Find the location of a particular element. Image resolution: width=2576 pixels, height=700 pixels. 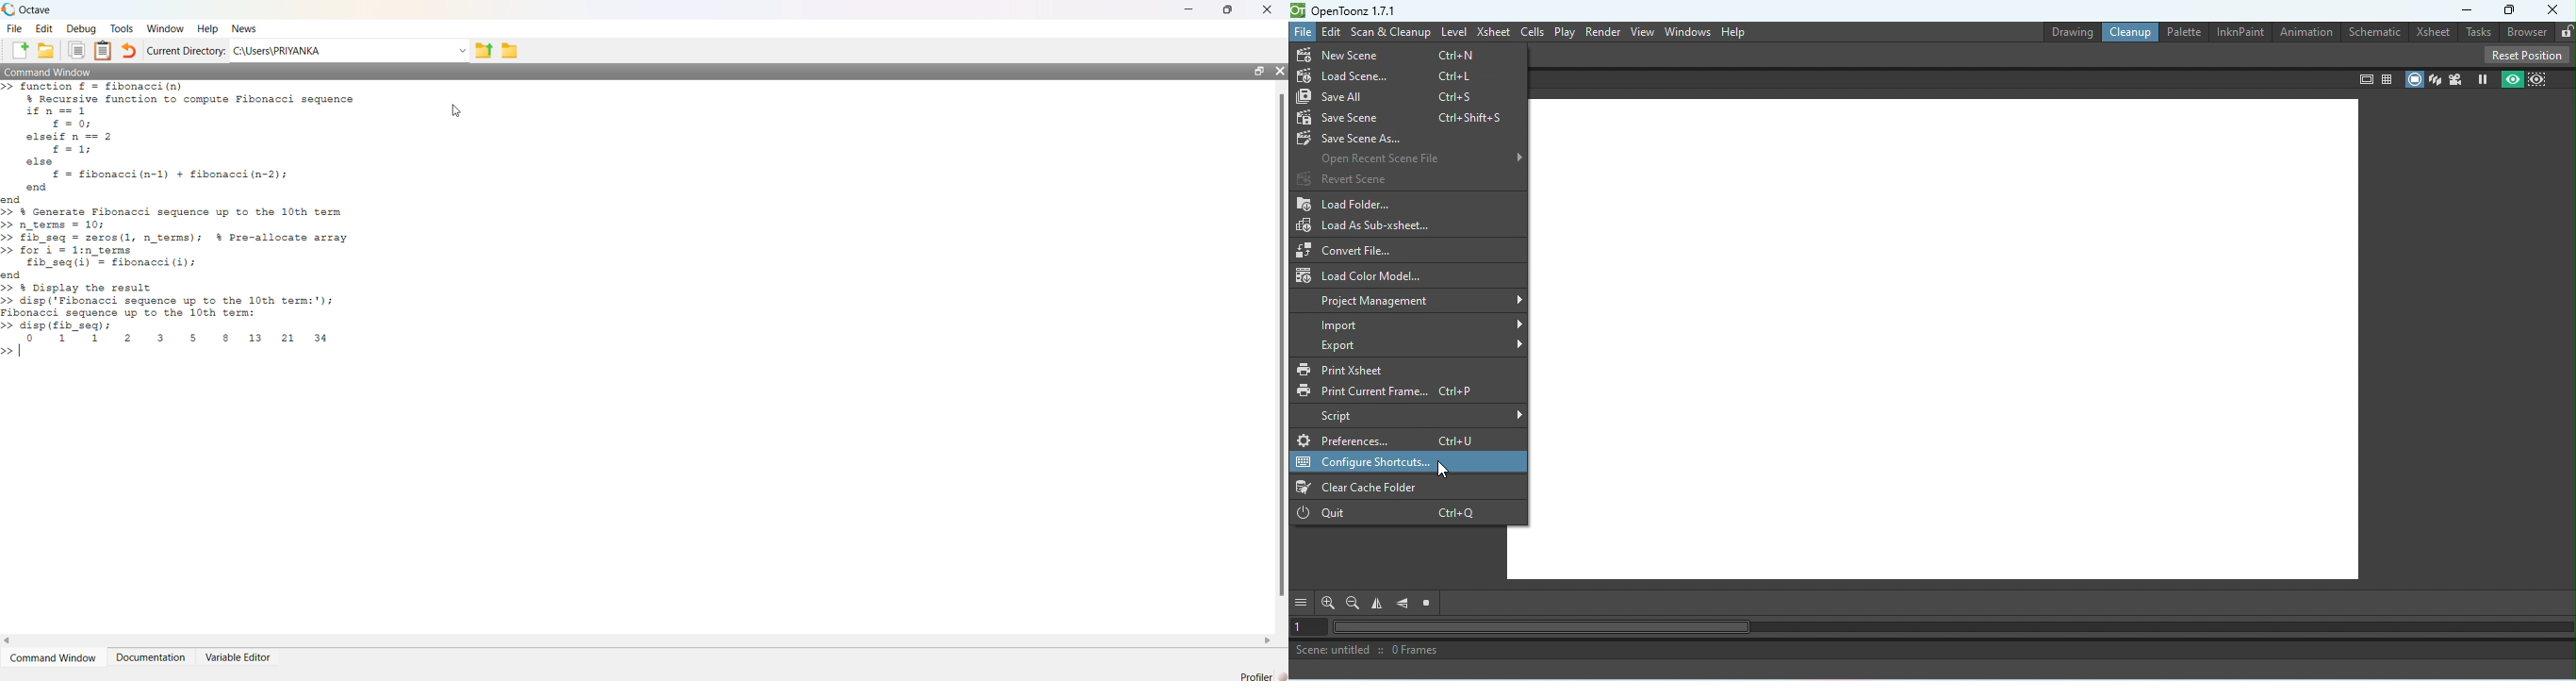

Load folder is located at coordinates (1351, 204).